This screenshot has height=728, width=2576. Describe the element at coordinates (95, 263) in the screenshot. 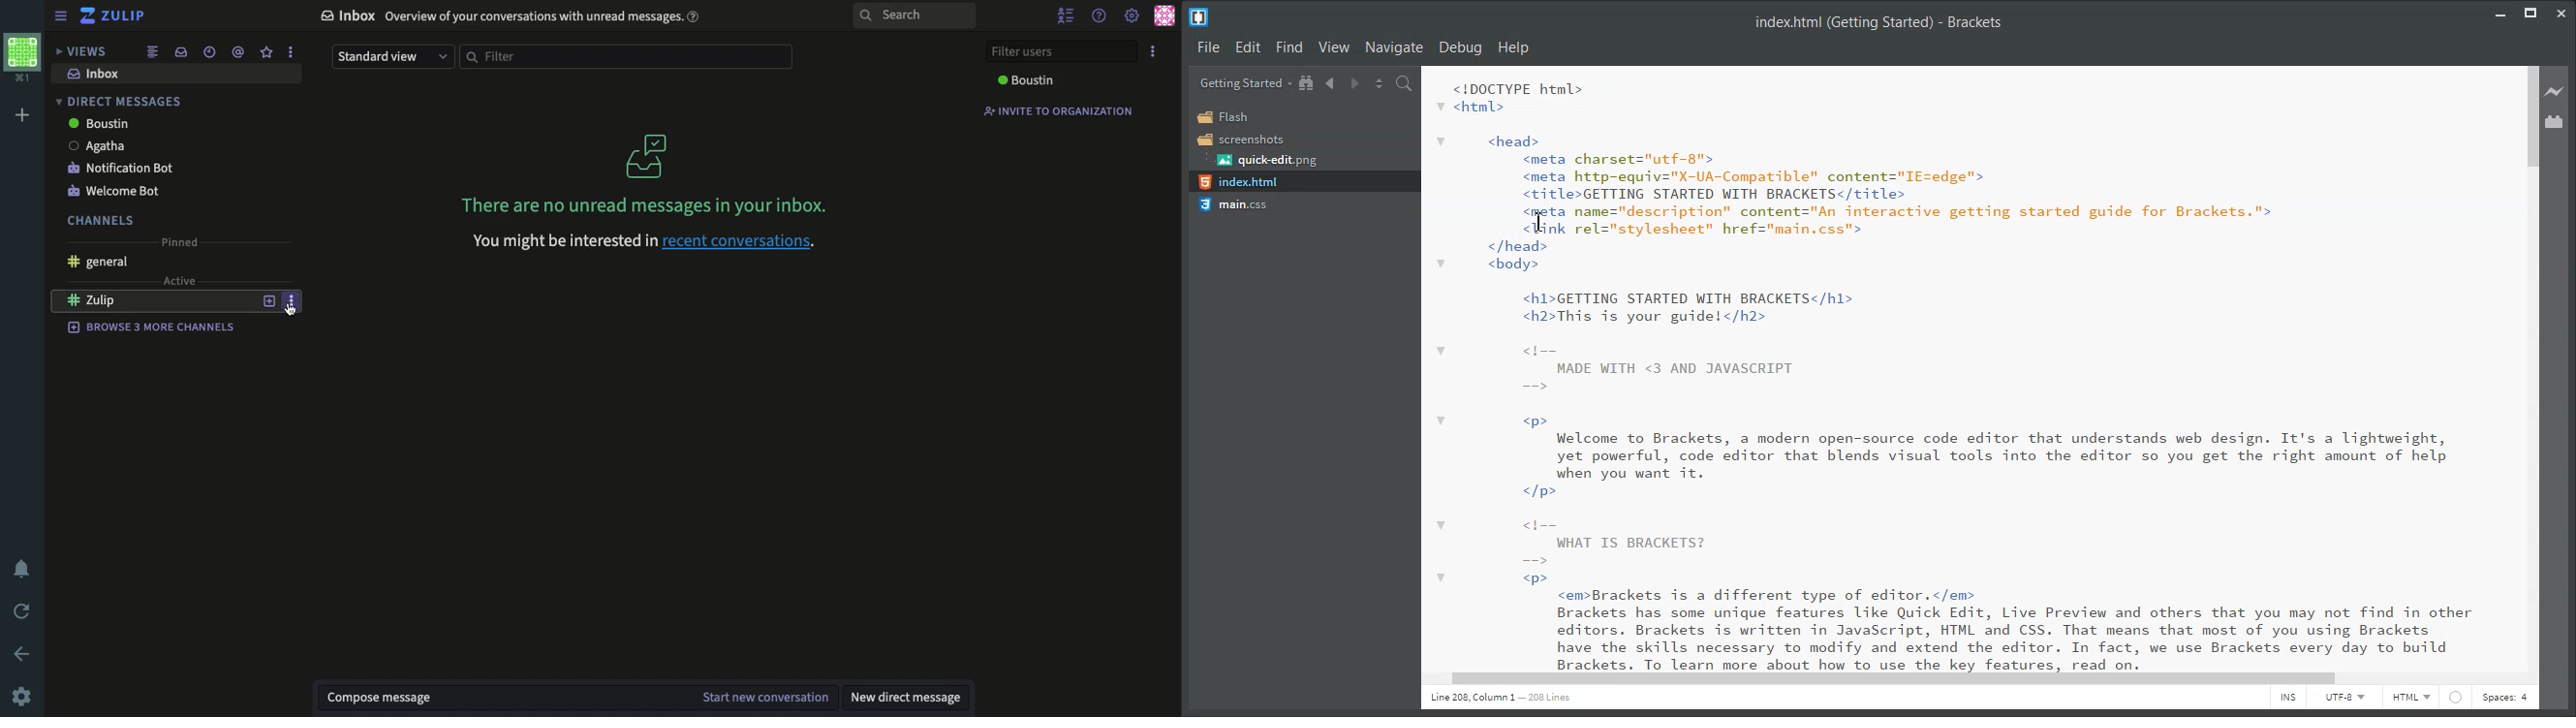

I see `general` at that location.